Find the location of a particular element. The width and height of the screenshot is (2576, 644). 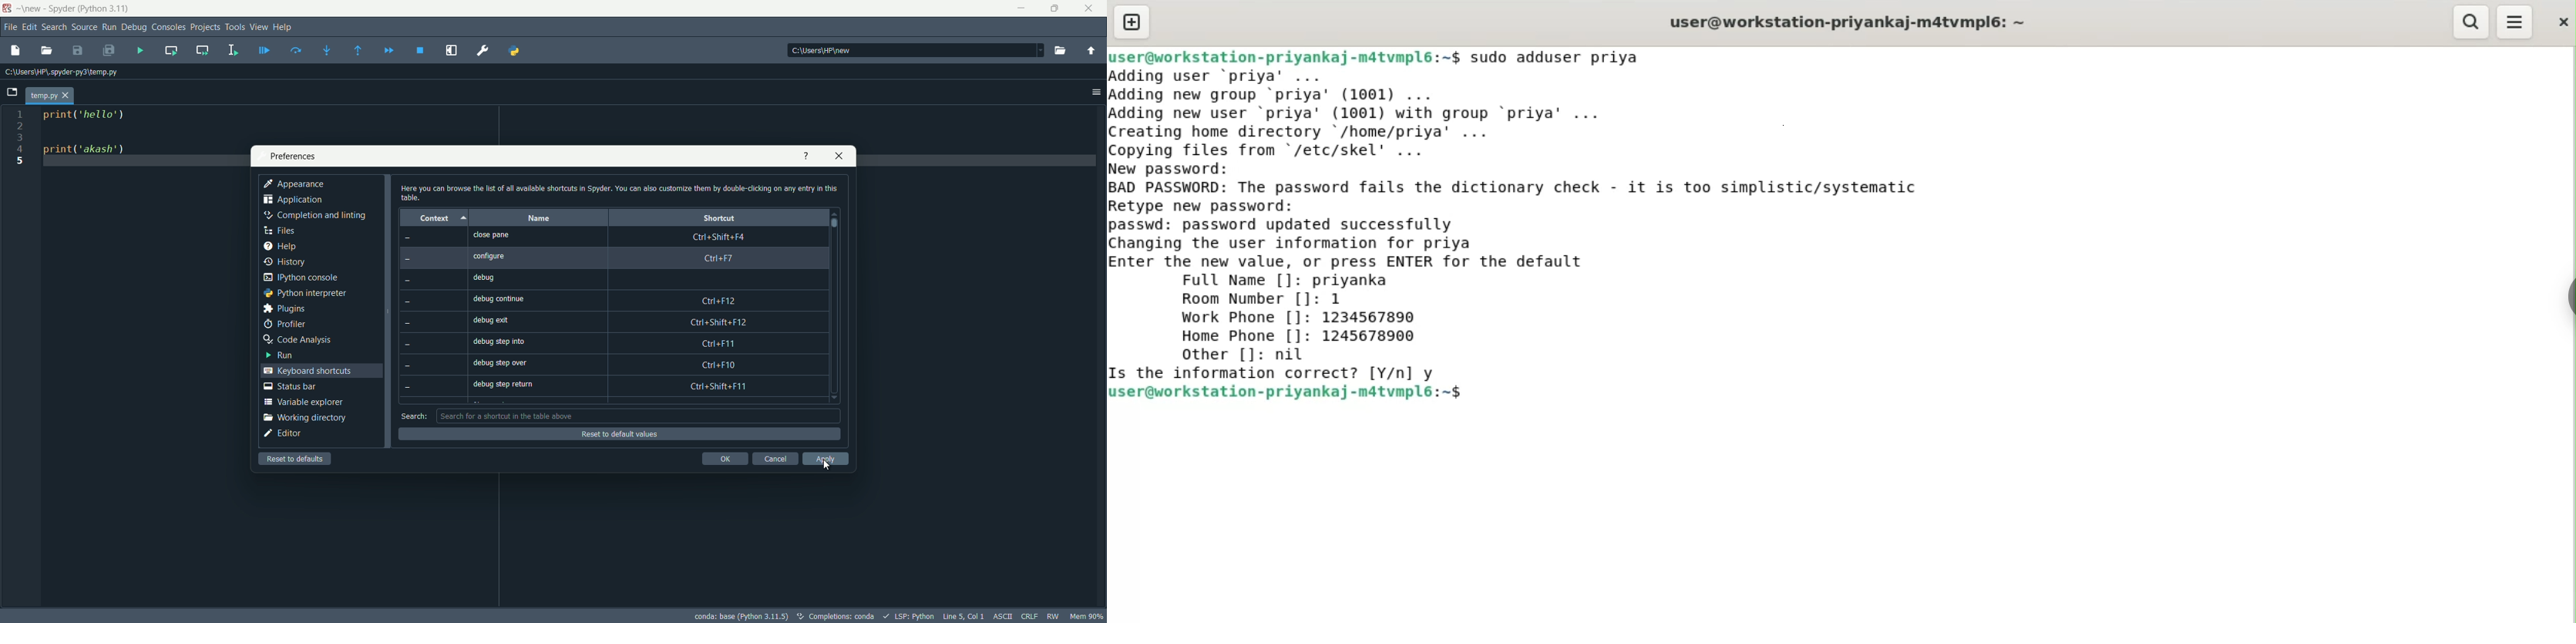

completion and linting is located at coordinates (313, 215).